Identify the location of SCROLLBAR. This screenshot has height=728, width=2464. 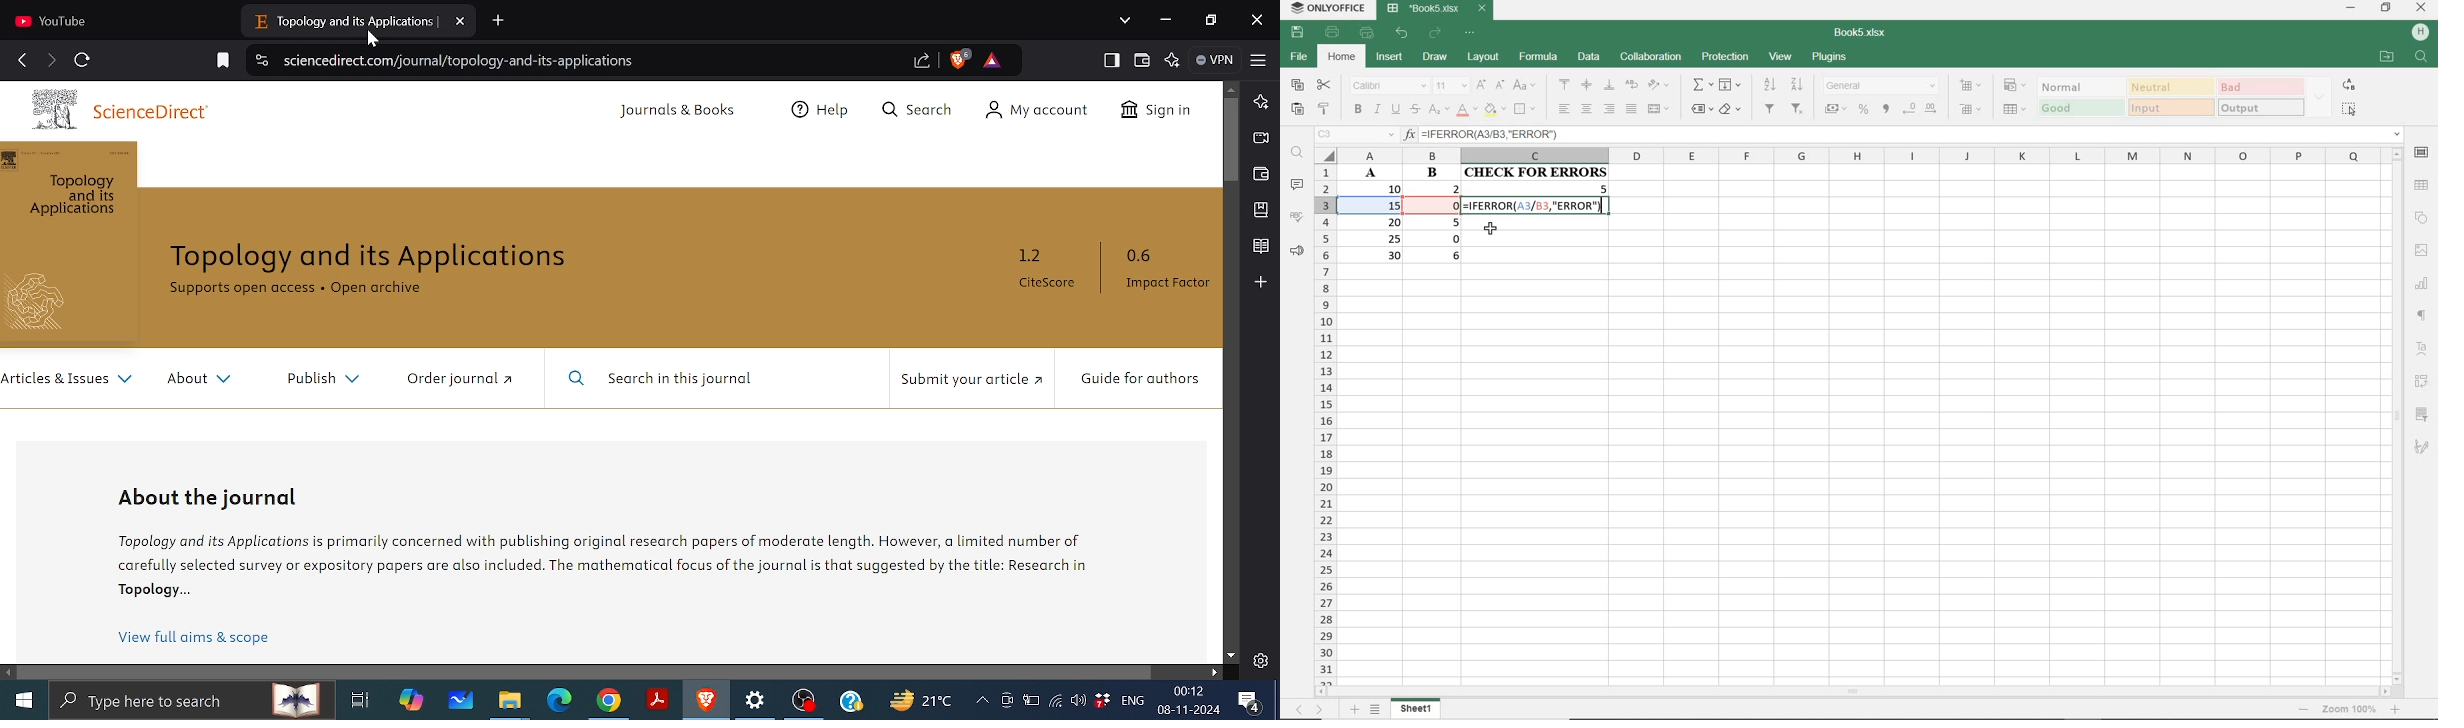
(1851, 693).